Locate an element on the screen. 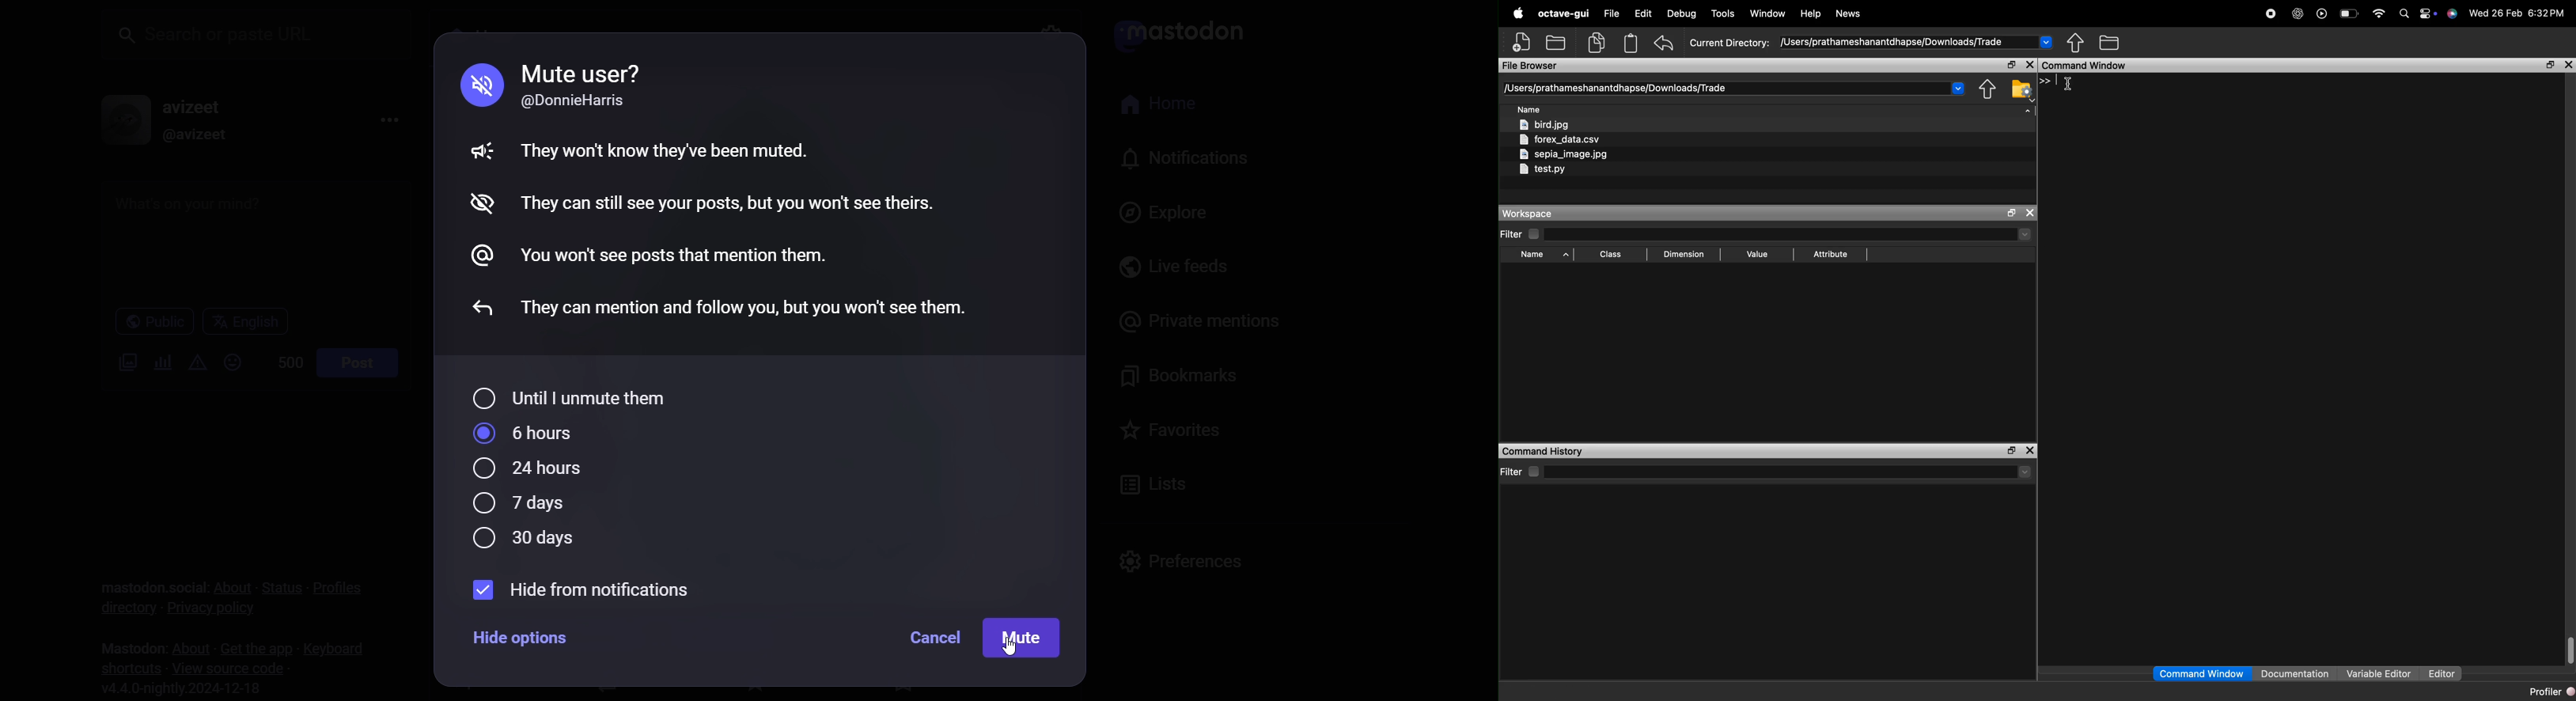 This screenshot has height=728, width=2576. undo is located at coordinates (1665, 42).